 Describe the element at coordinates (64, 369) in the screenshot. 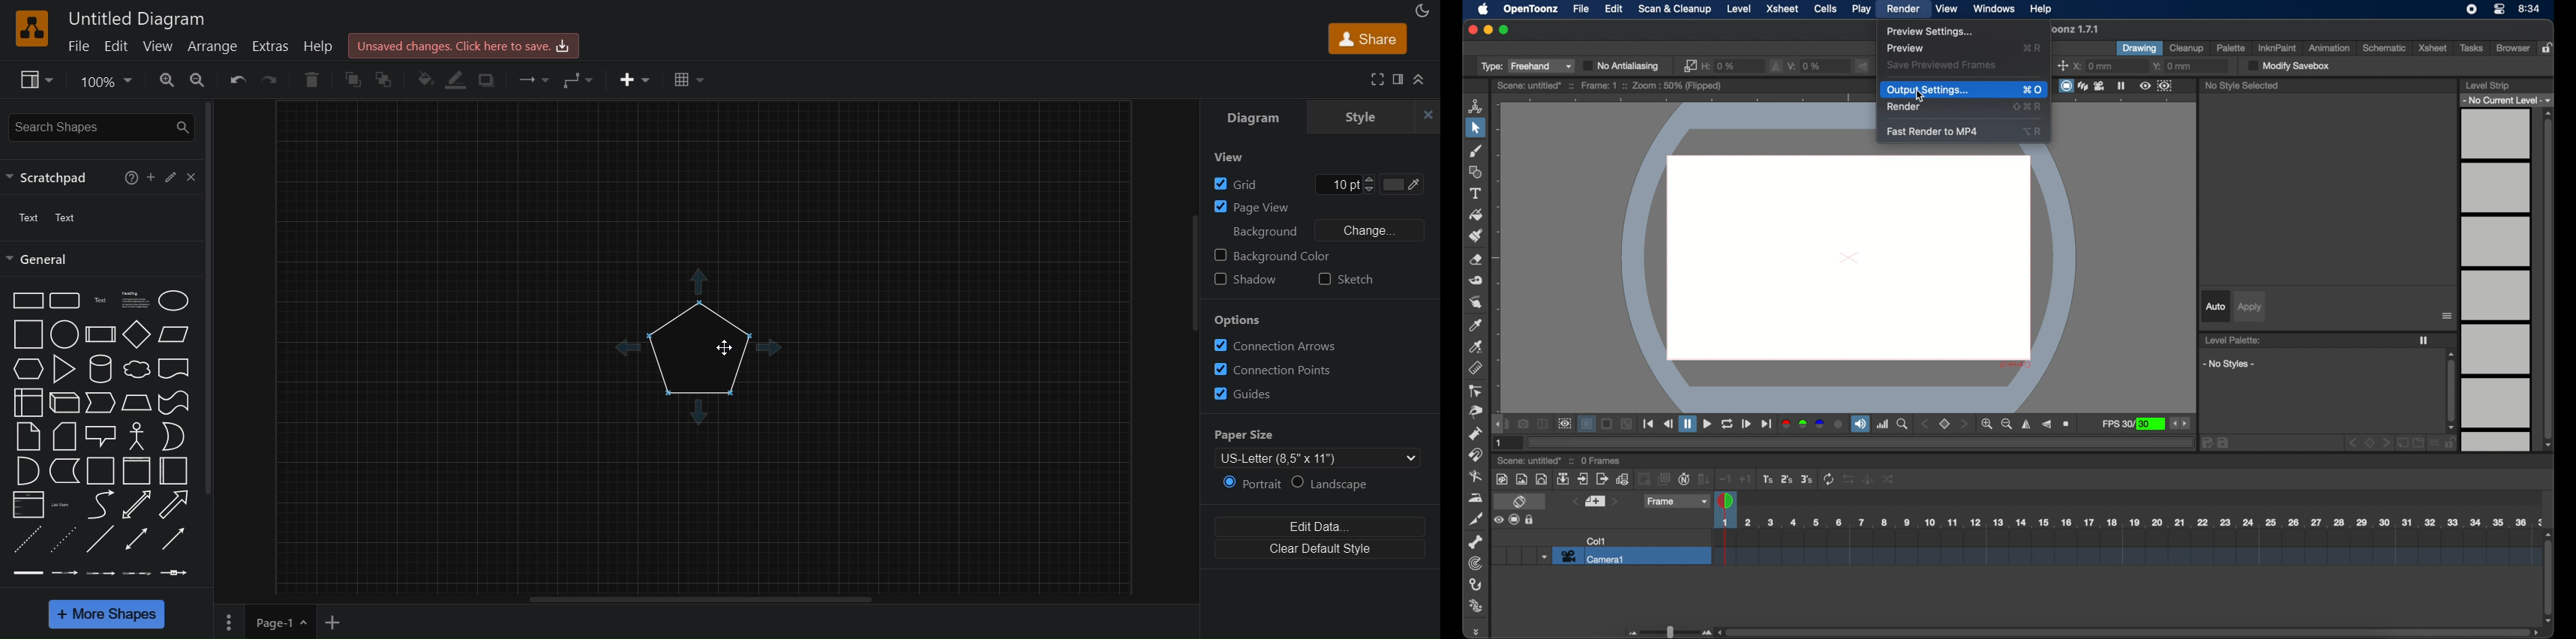

I see `Triangle` at that location.